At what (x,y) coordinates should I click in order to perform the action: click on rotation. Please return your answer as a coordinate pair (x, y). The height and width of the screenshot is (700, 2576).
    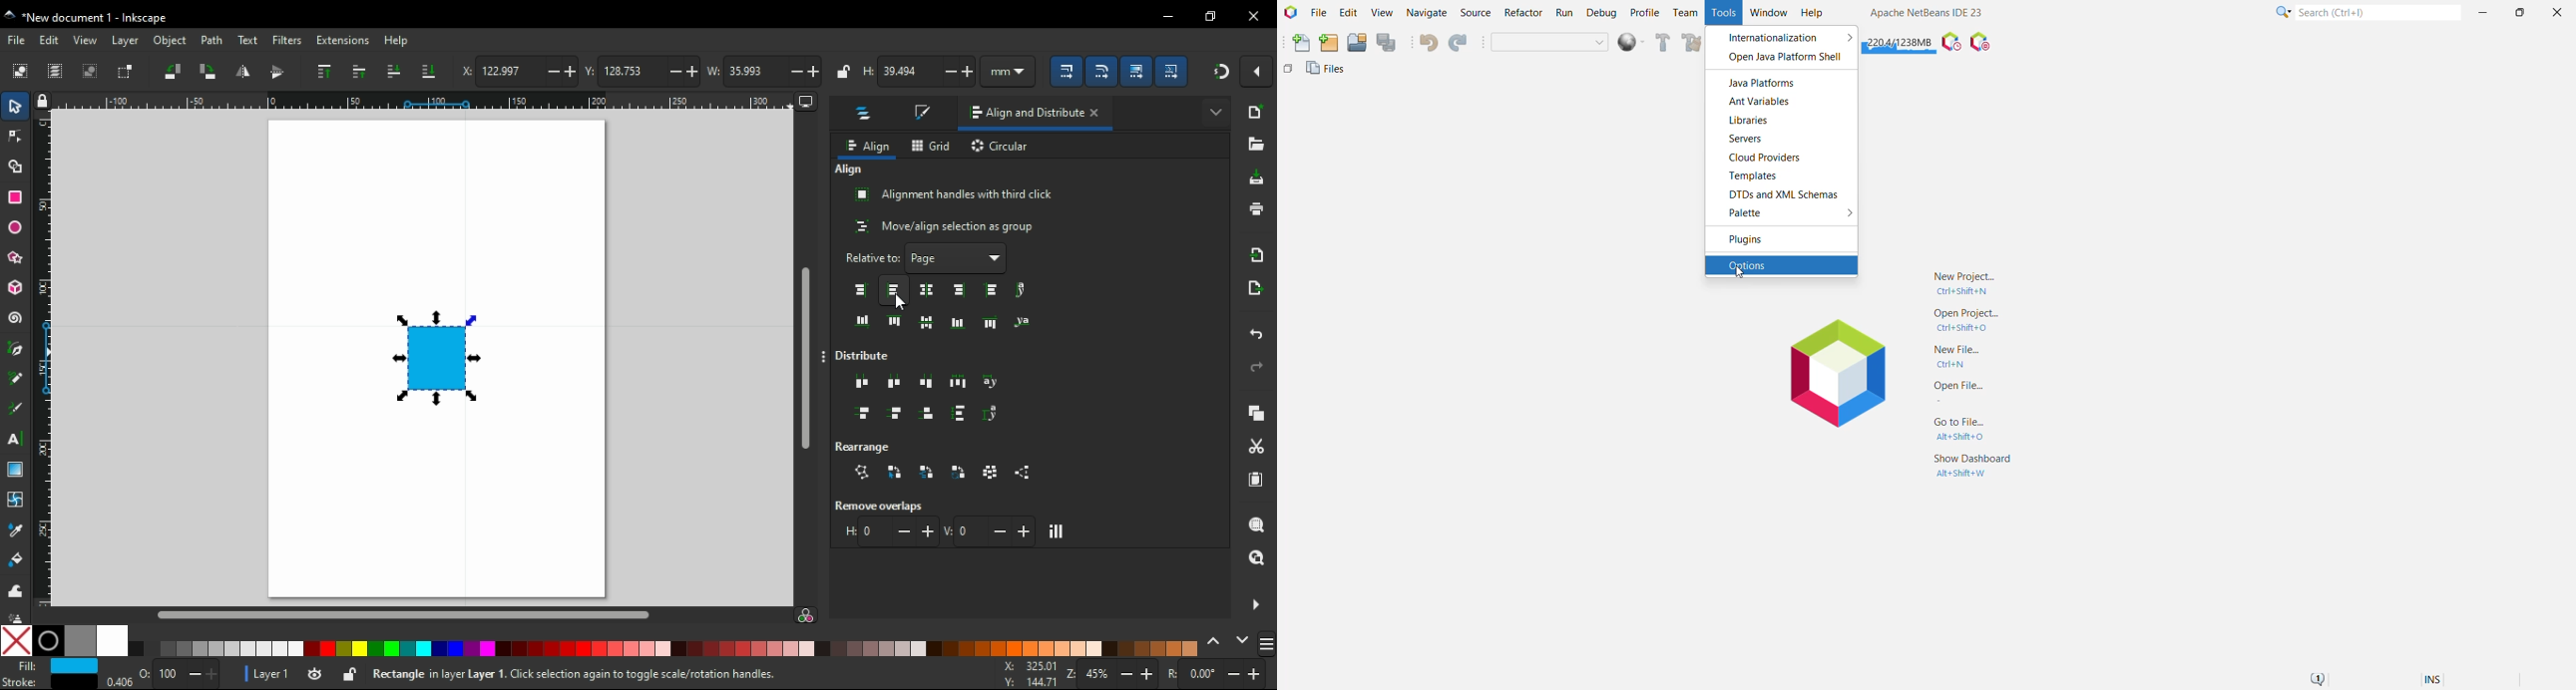
    Looking at the image, I should click on (1217, 673).